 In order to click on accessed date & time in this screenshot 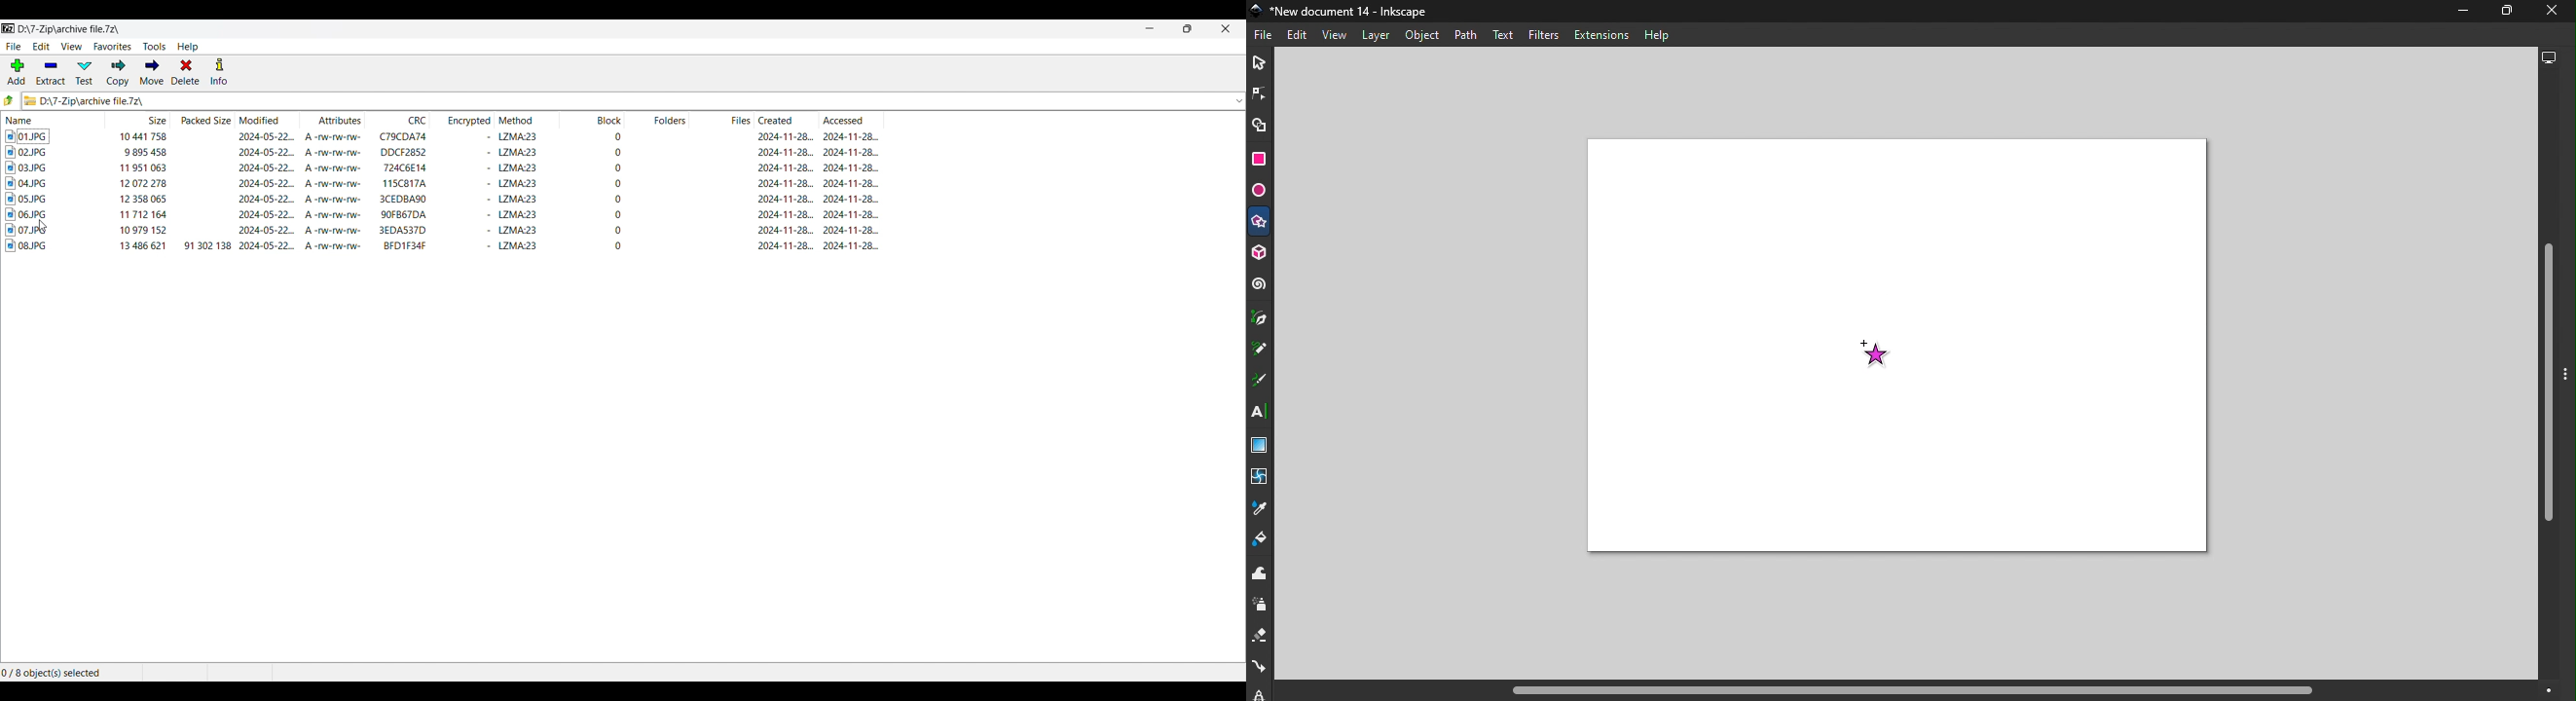, I will do `click(851, 214)`.